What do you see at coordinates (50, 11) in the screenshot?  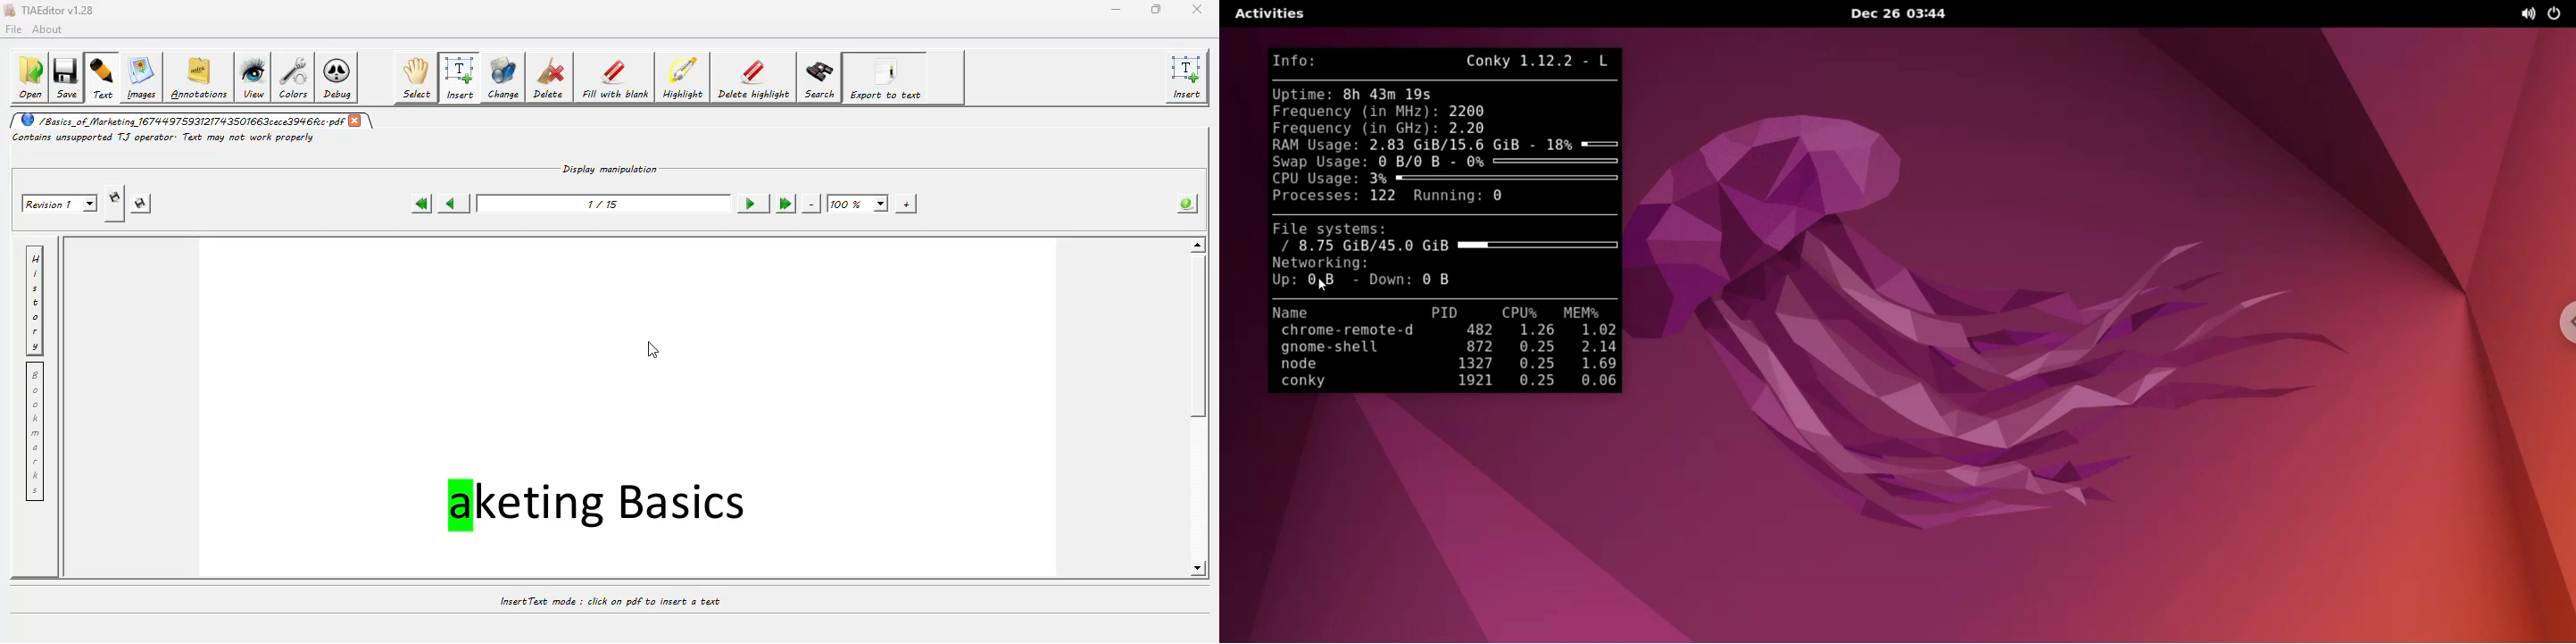 I see `TIAEditor v1.28` at bounding box center [50, 11].